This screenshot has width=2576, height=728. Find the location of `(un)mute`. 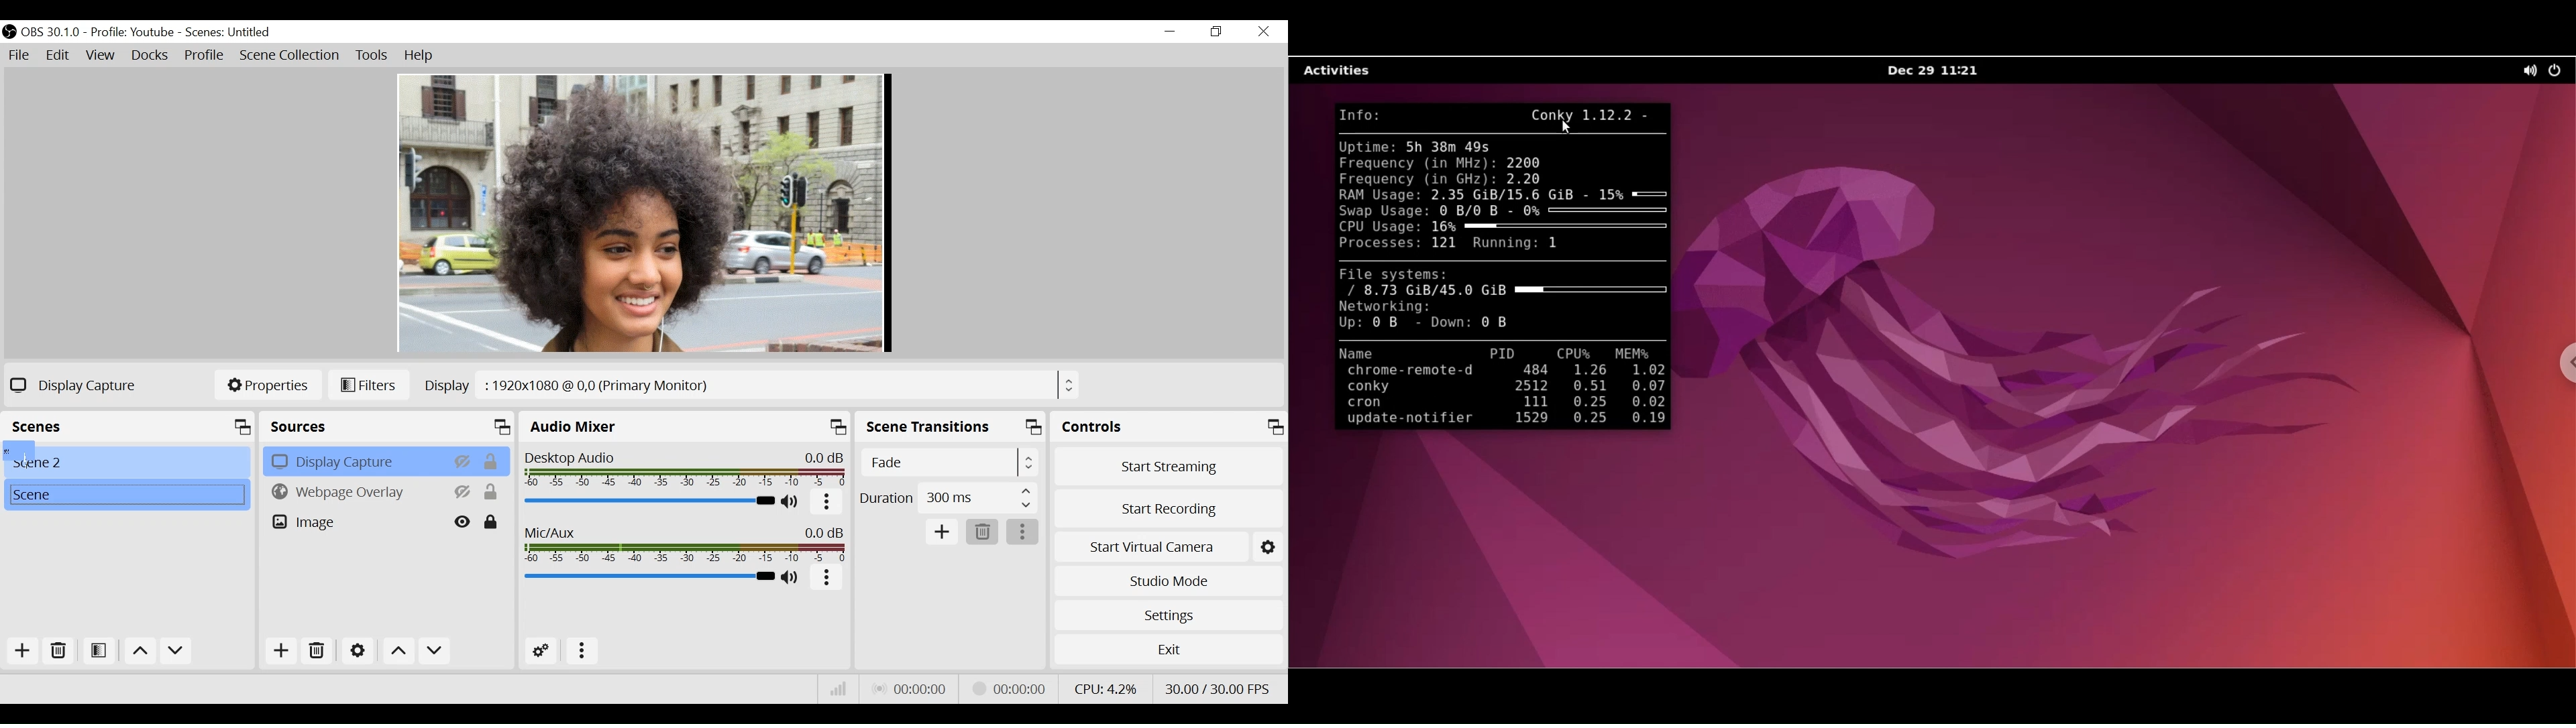

(un)mute is located at coordinates (791, 577).